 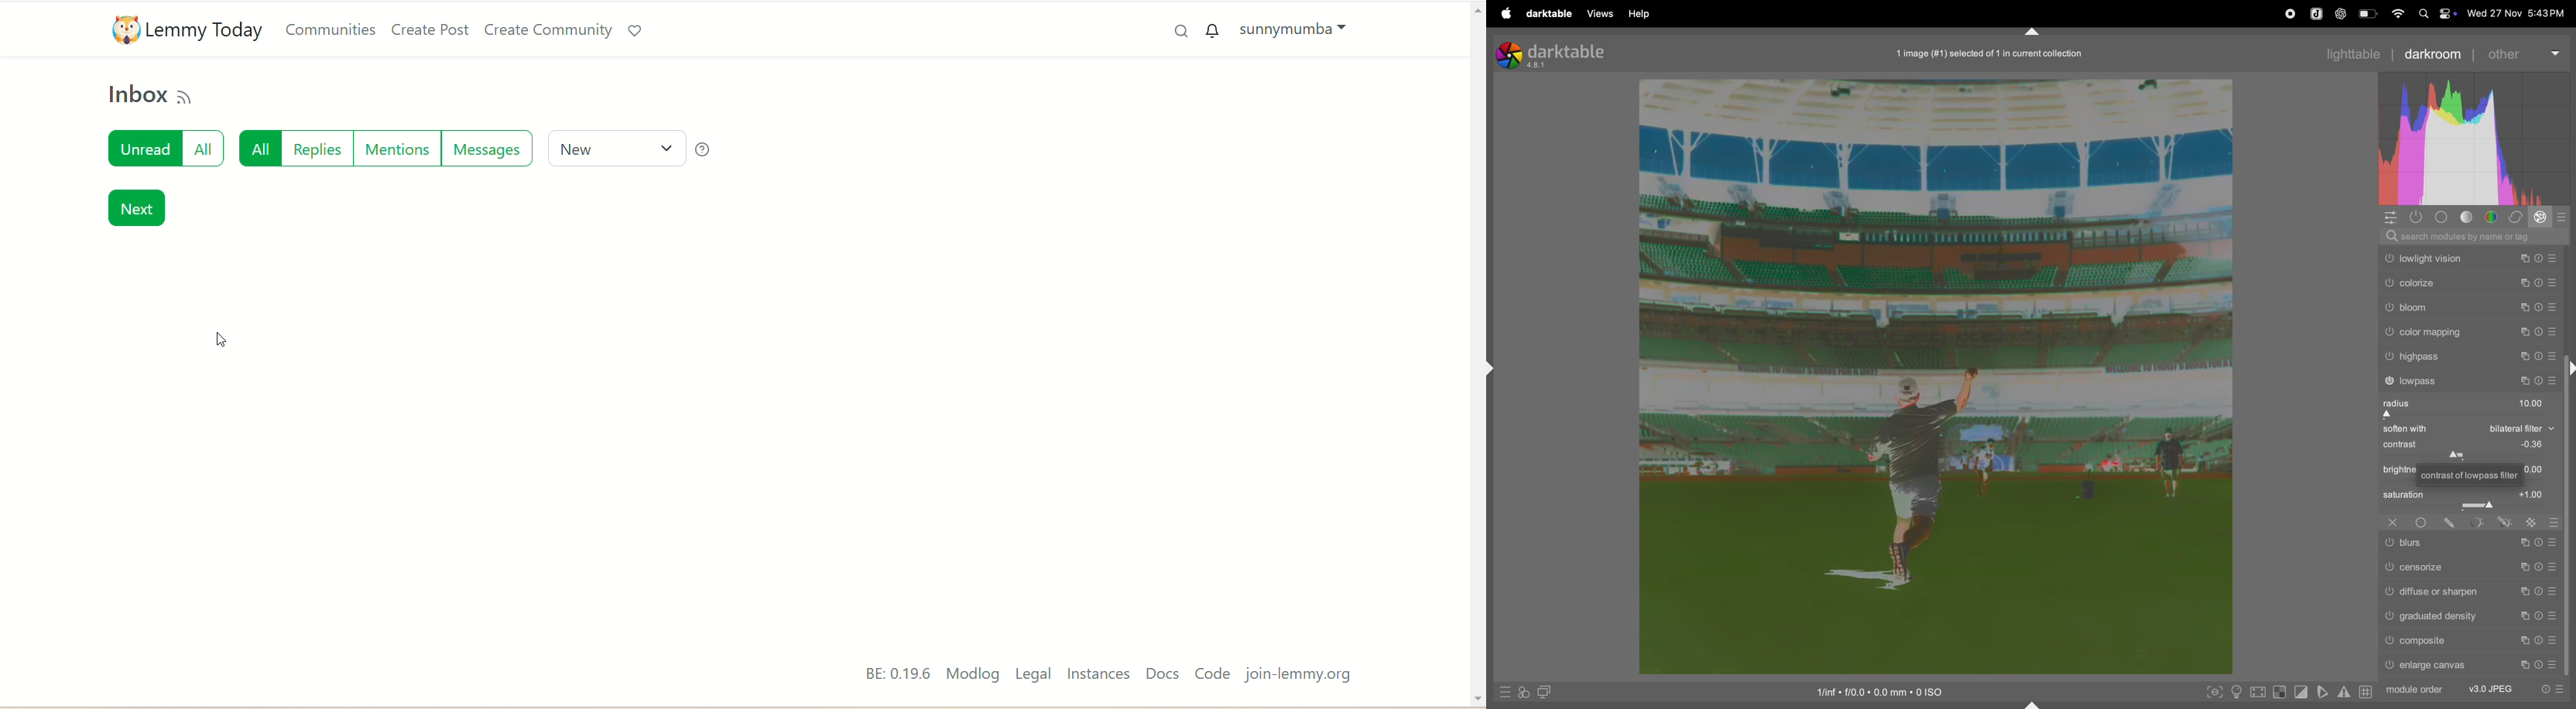 I want to click on low light vision, so click(x=2470, y=258).